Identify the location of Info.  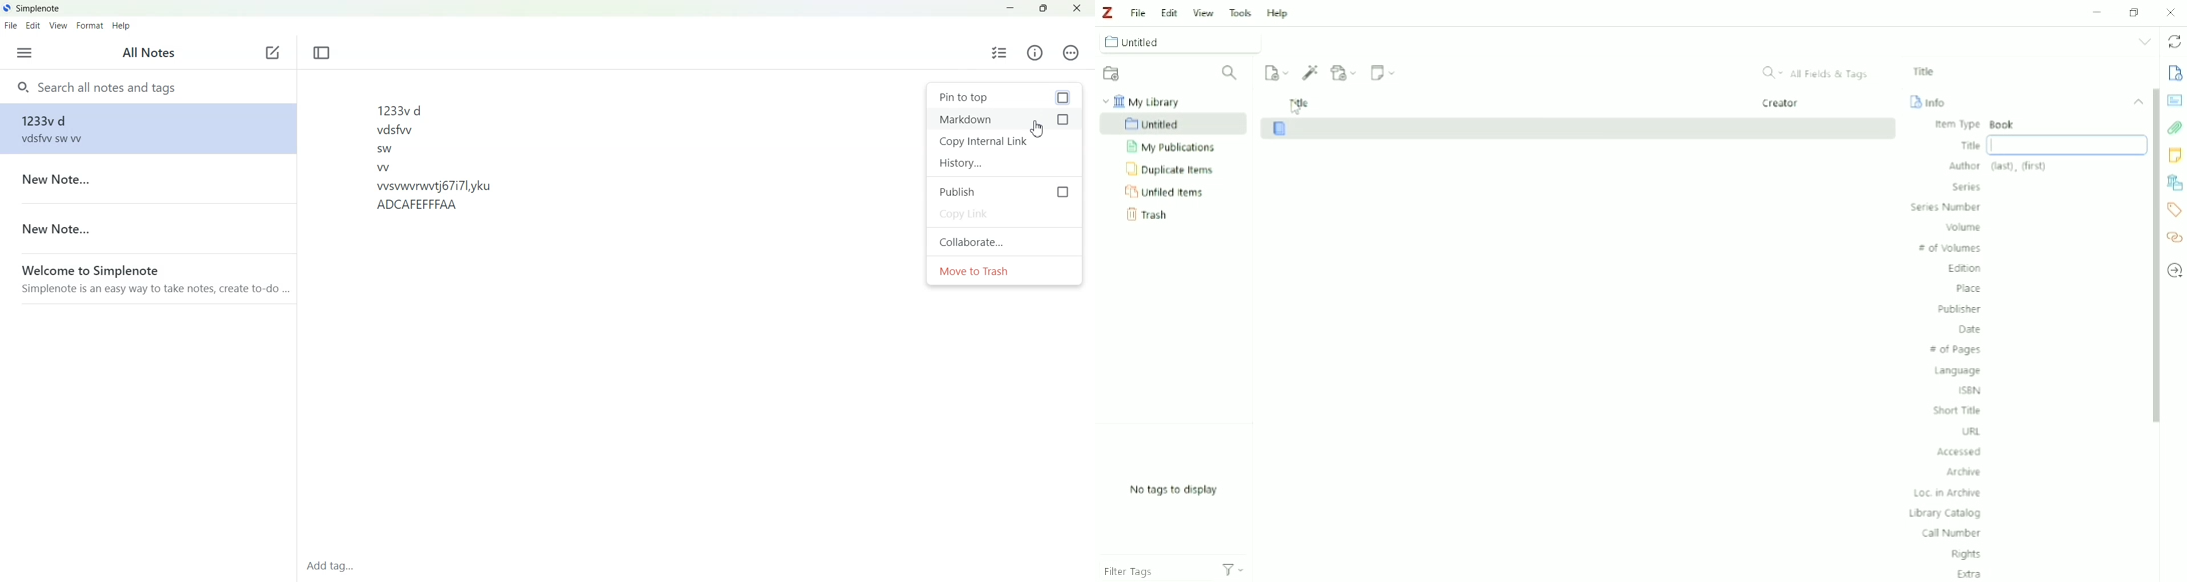
(1036, 53).